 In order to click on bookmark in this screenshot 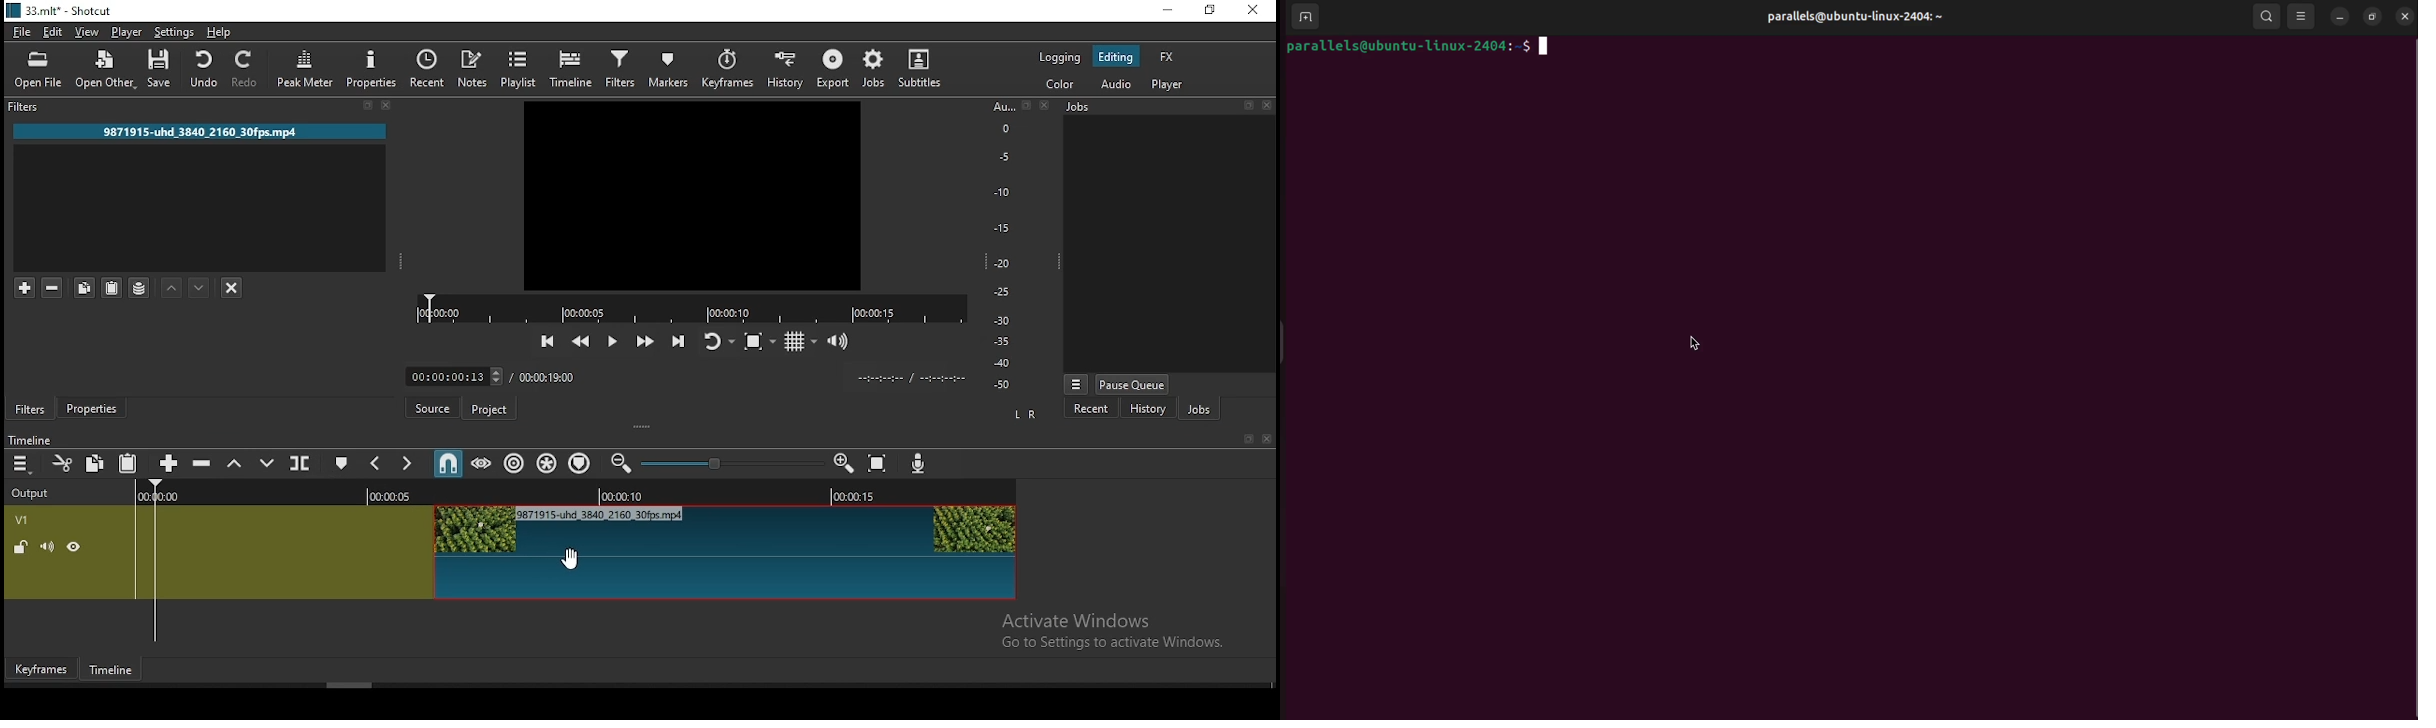, I will do `click(363, 104)`.